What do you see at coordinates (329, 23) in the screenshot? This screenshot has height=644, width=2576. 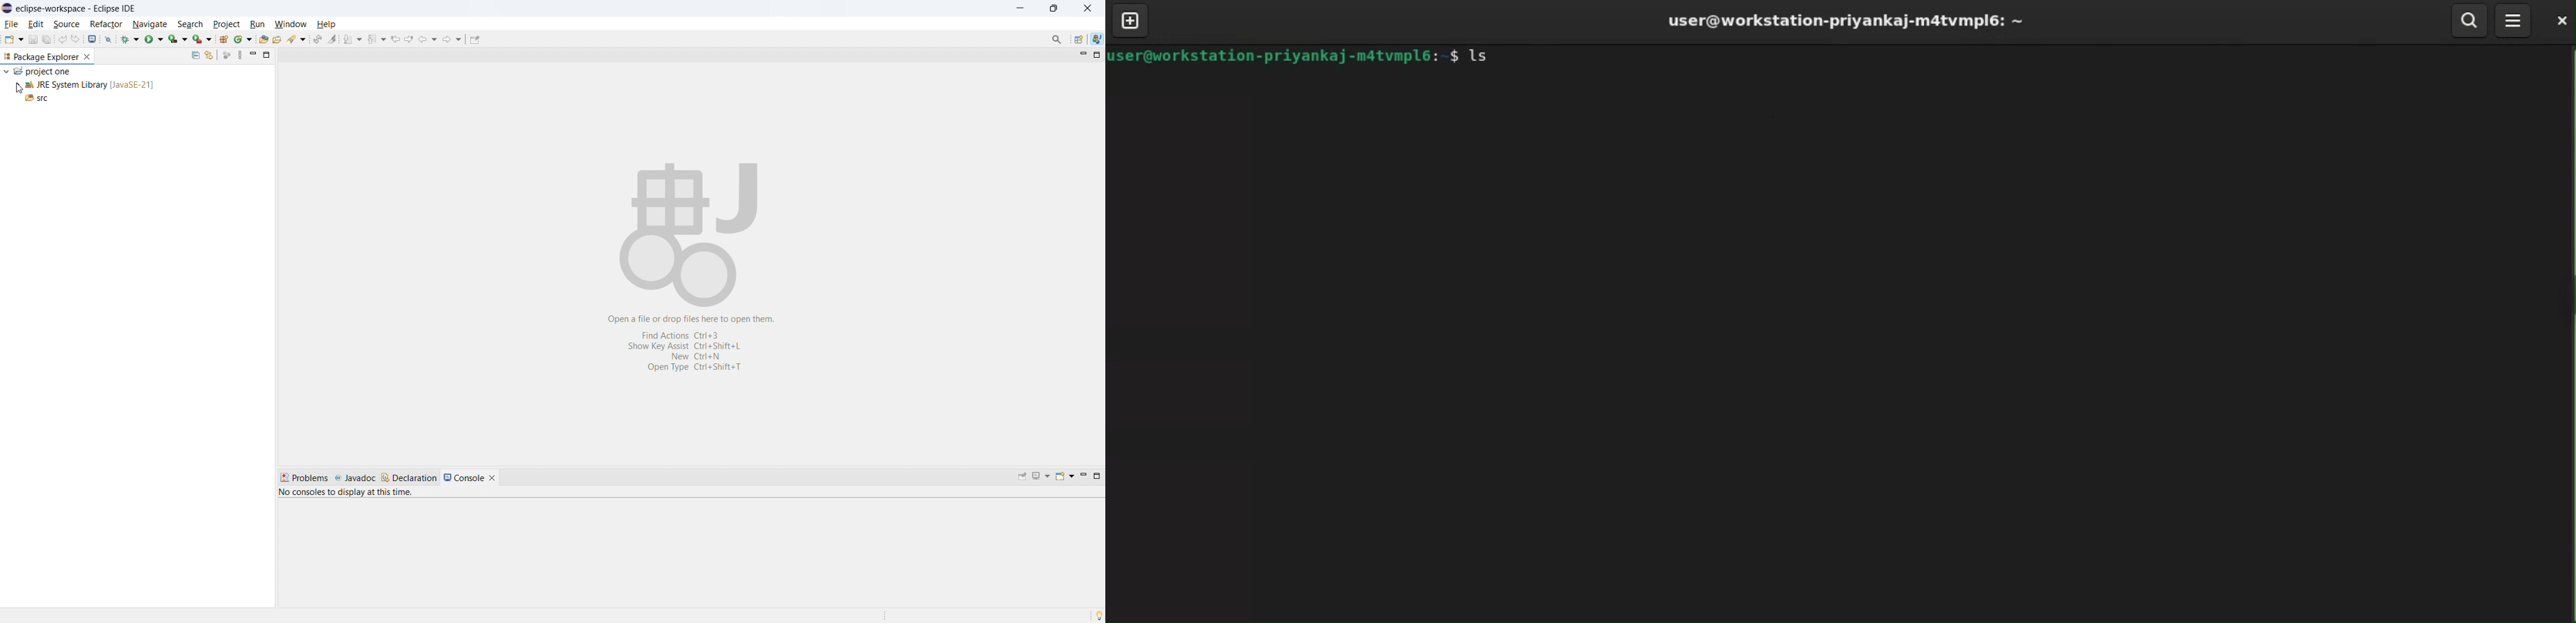 I see `help` at bounding box center [329, 23].